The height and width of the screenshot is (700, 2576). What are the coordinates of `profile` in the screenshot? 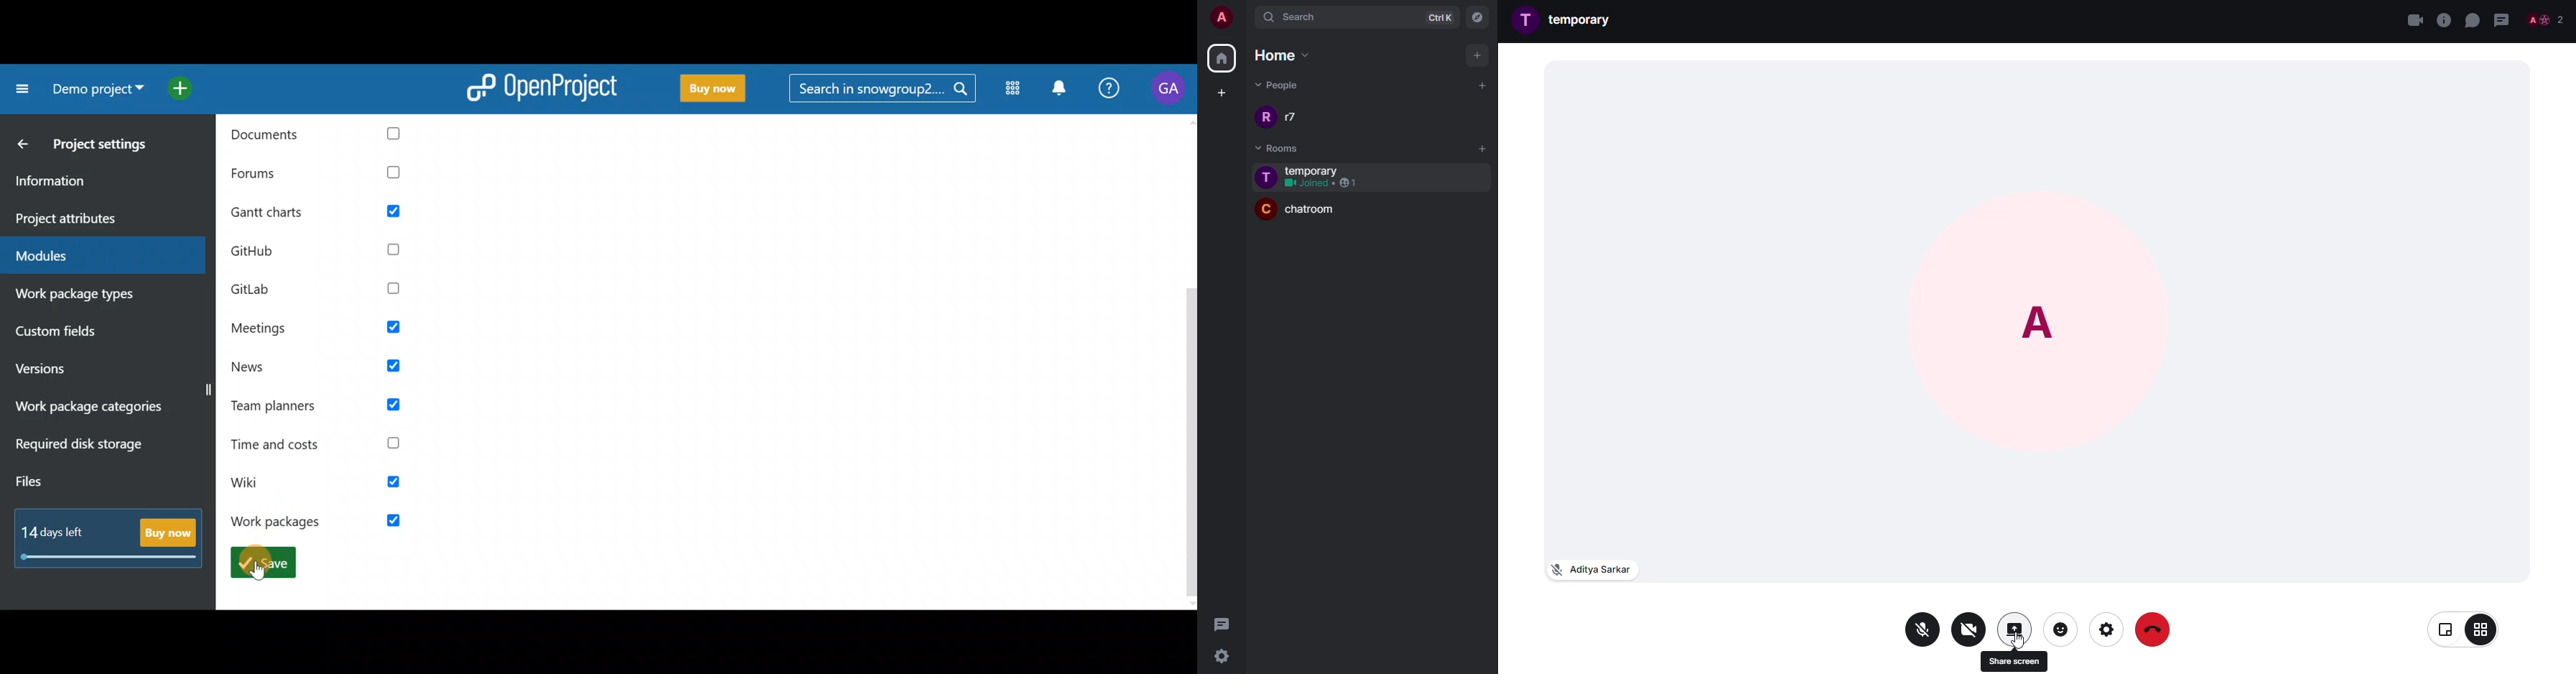 It's located at (1264, 209).